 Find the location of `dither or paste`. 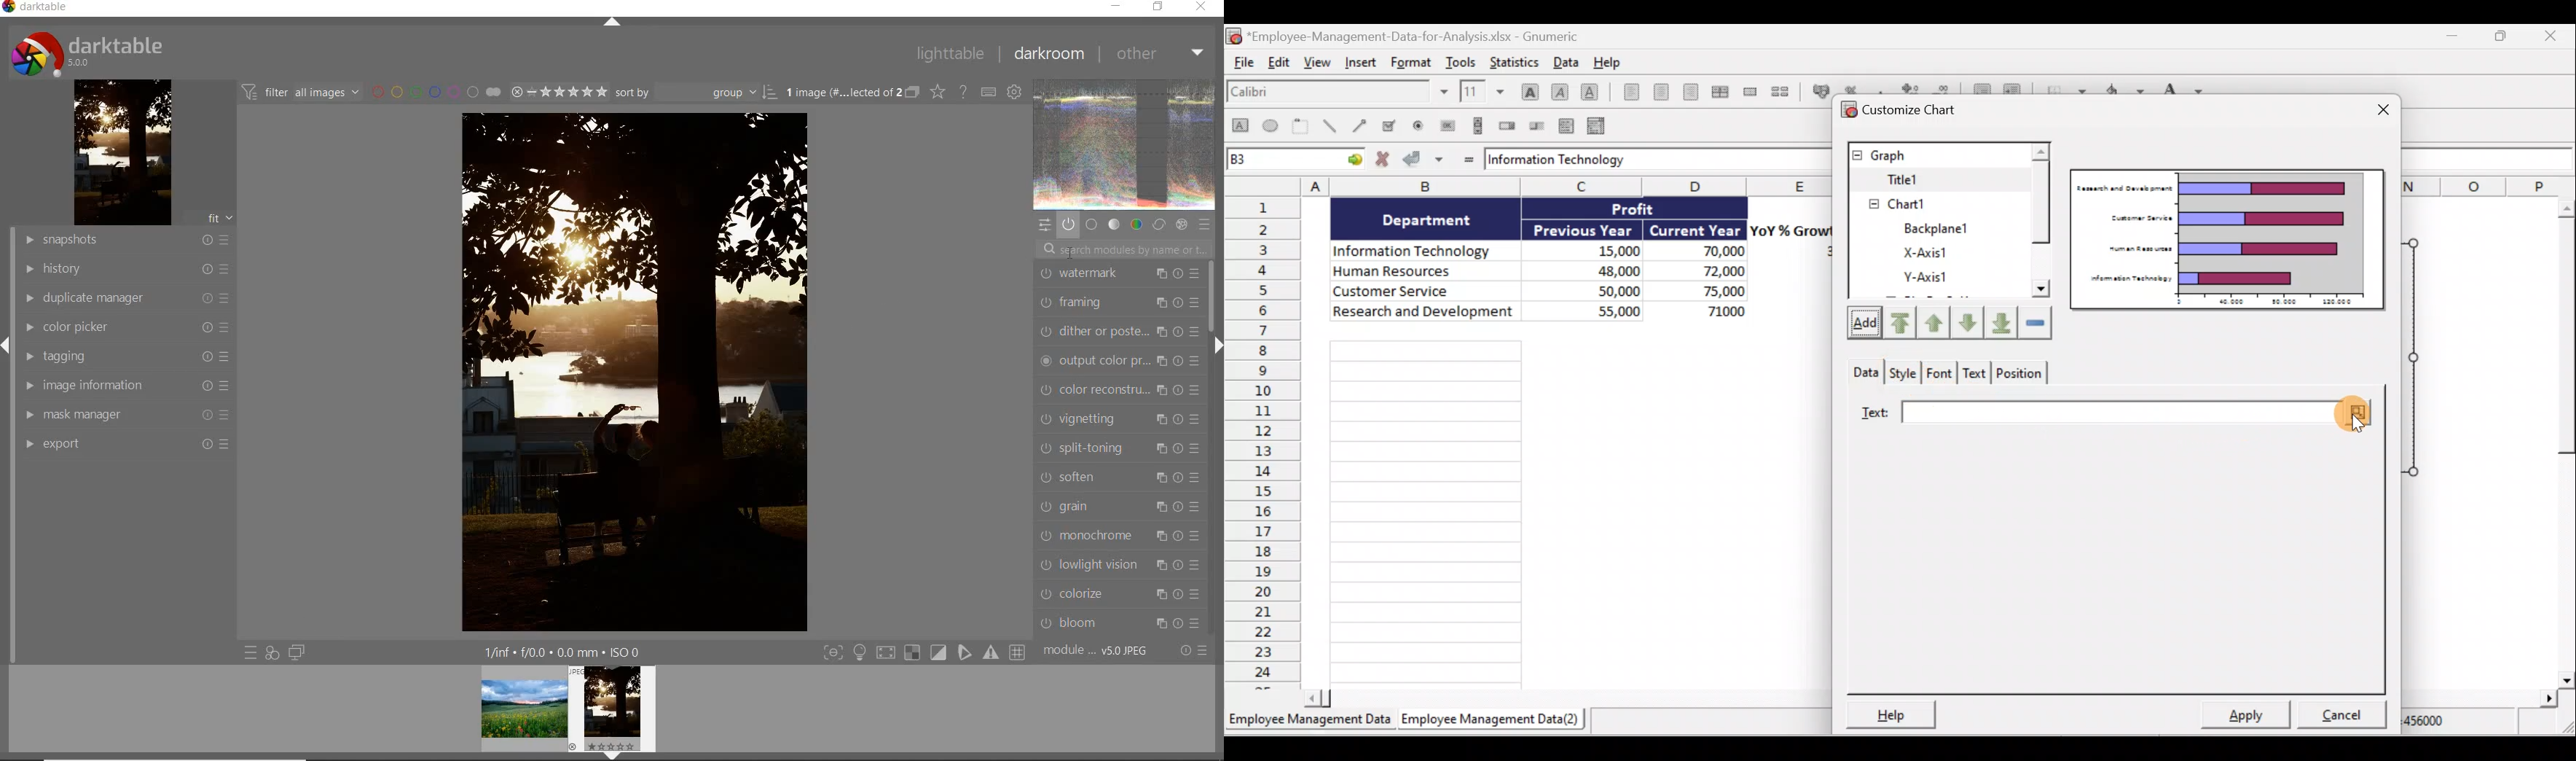

dither or paste is located at coordinates (1116, 331).